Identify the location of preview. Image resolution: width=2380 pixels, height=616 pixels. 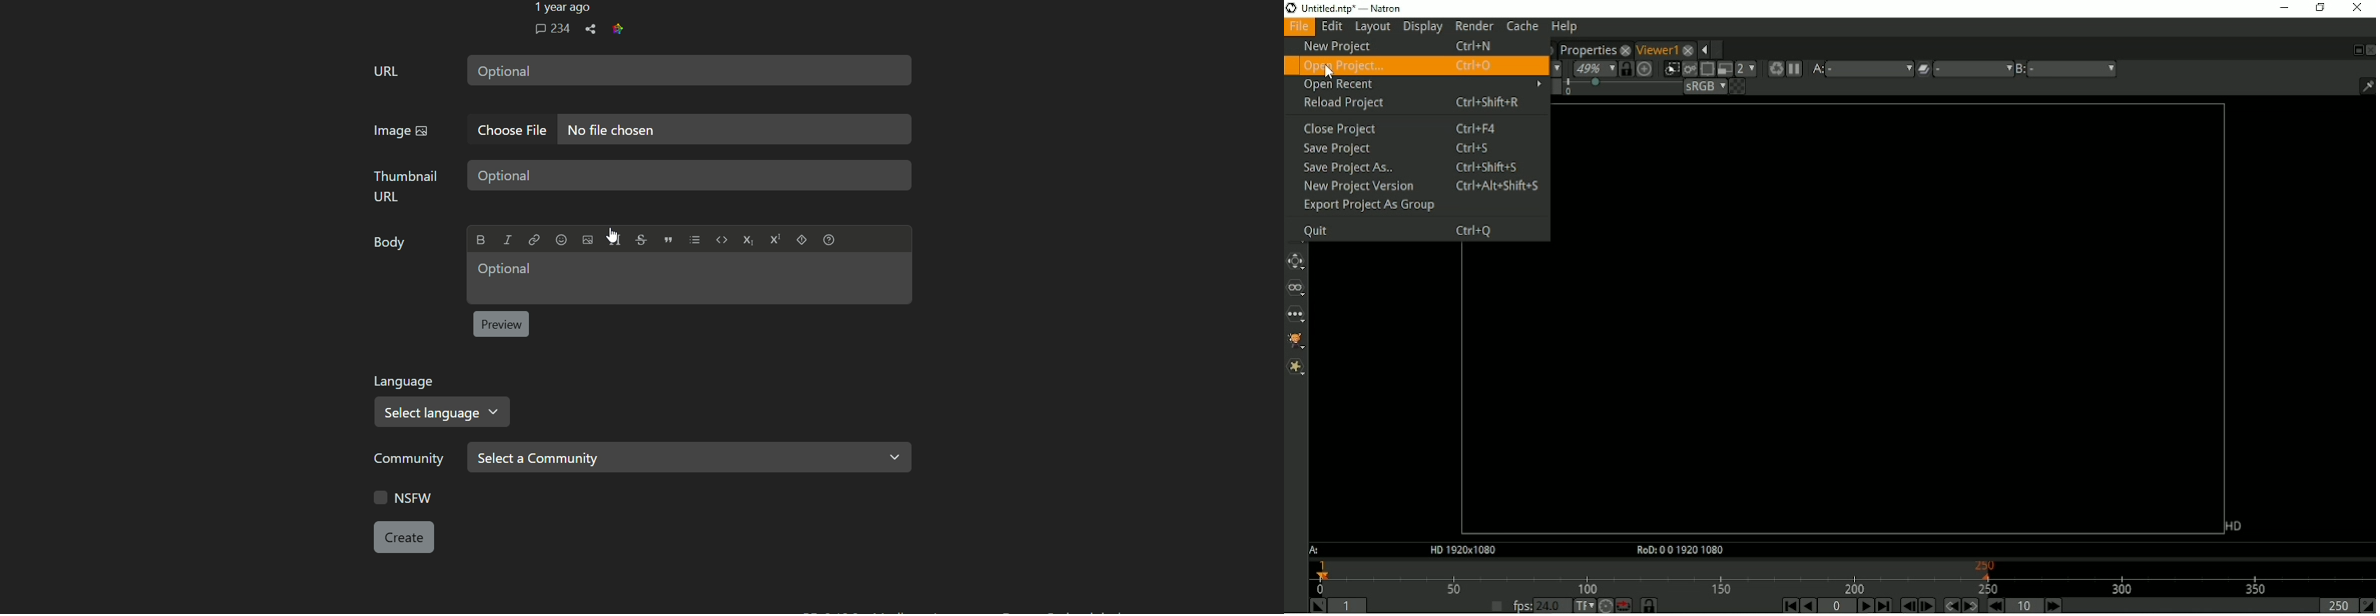
(501, 324).